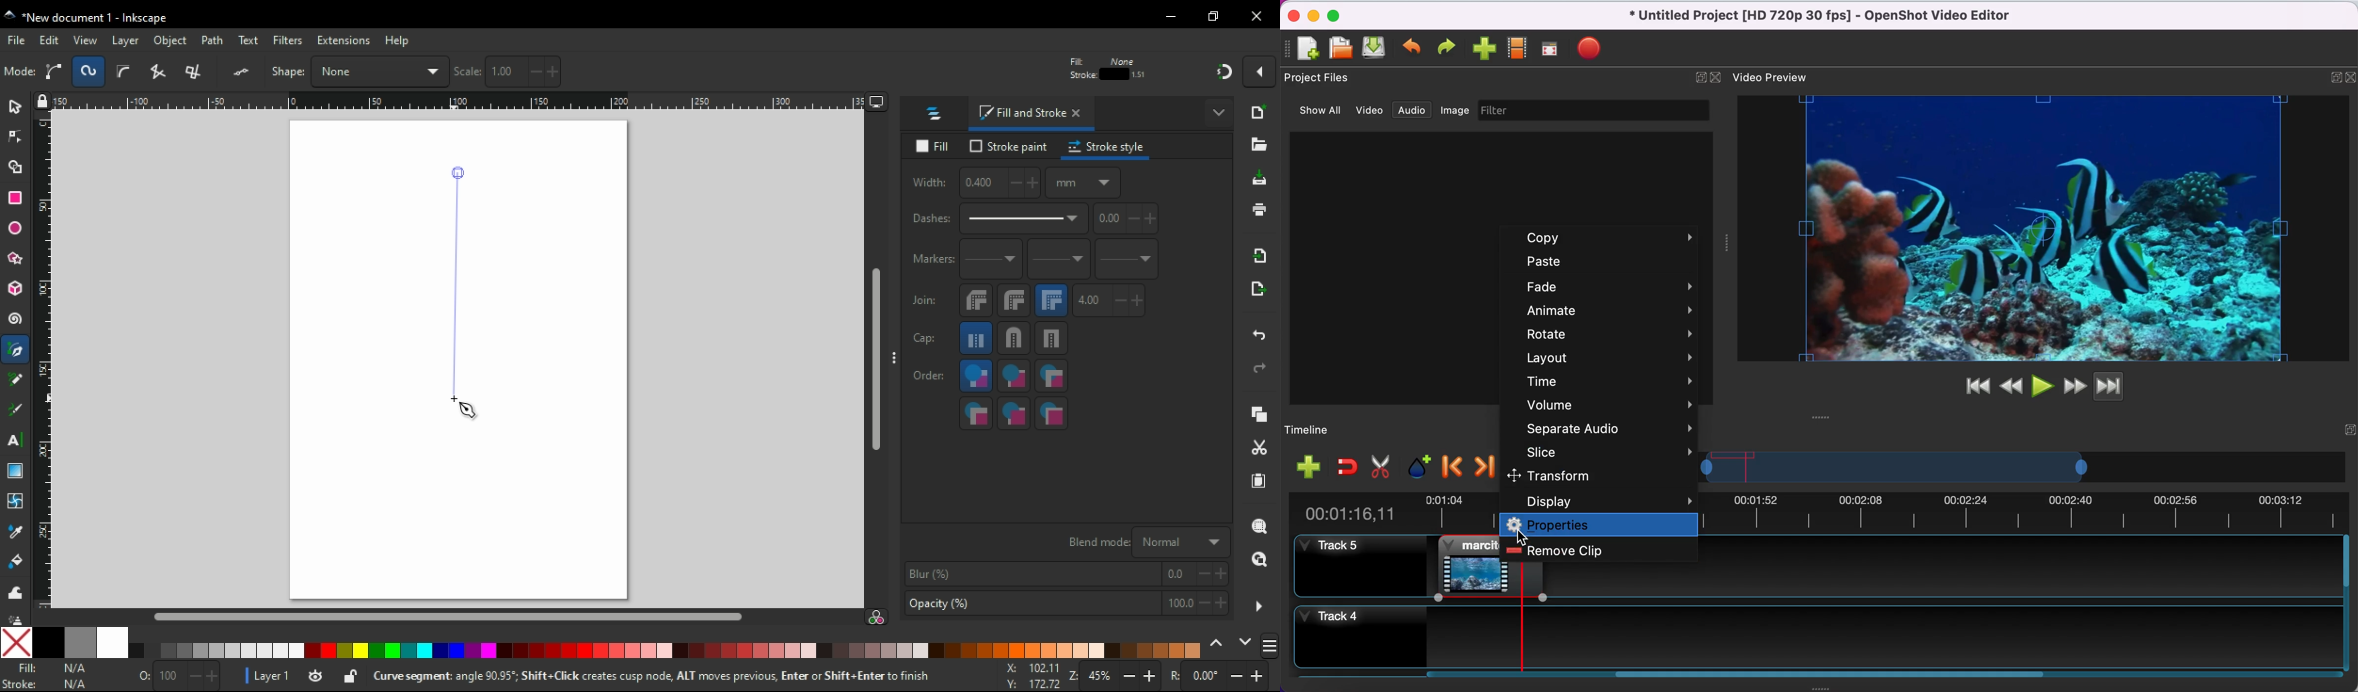 Image resolution: width=2380 pixels, height=700 pixels. I want to click on view, so click(86, 40).